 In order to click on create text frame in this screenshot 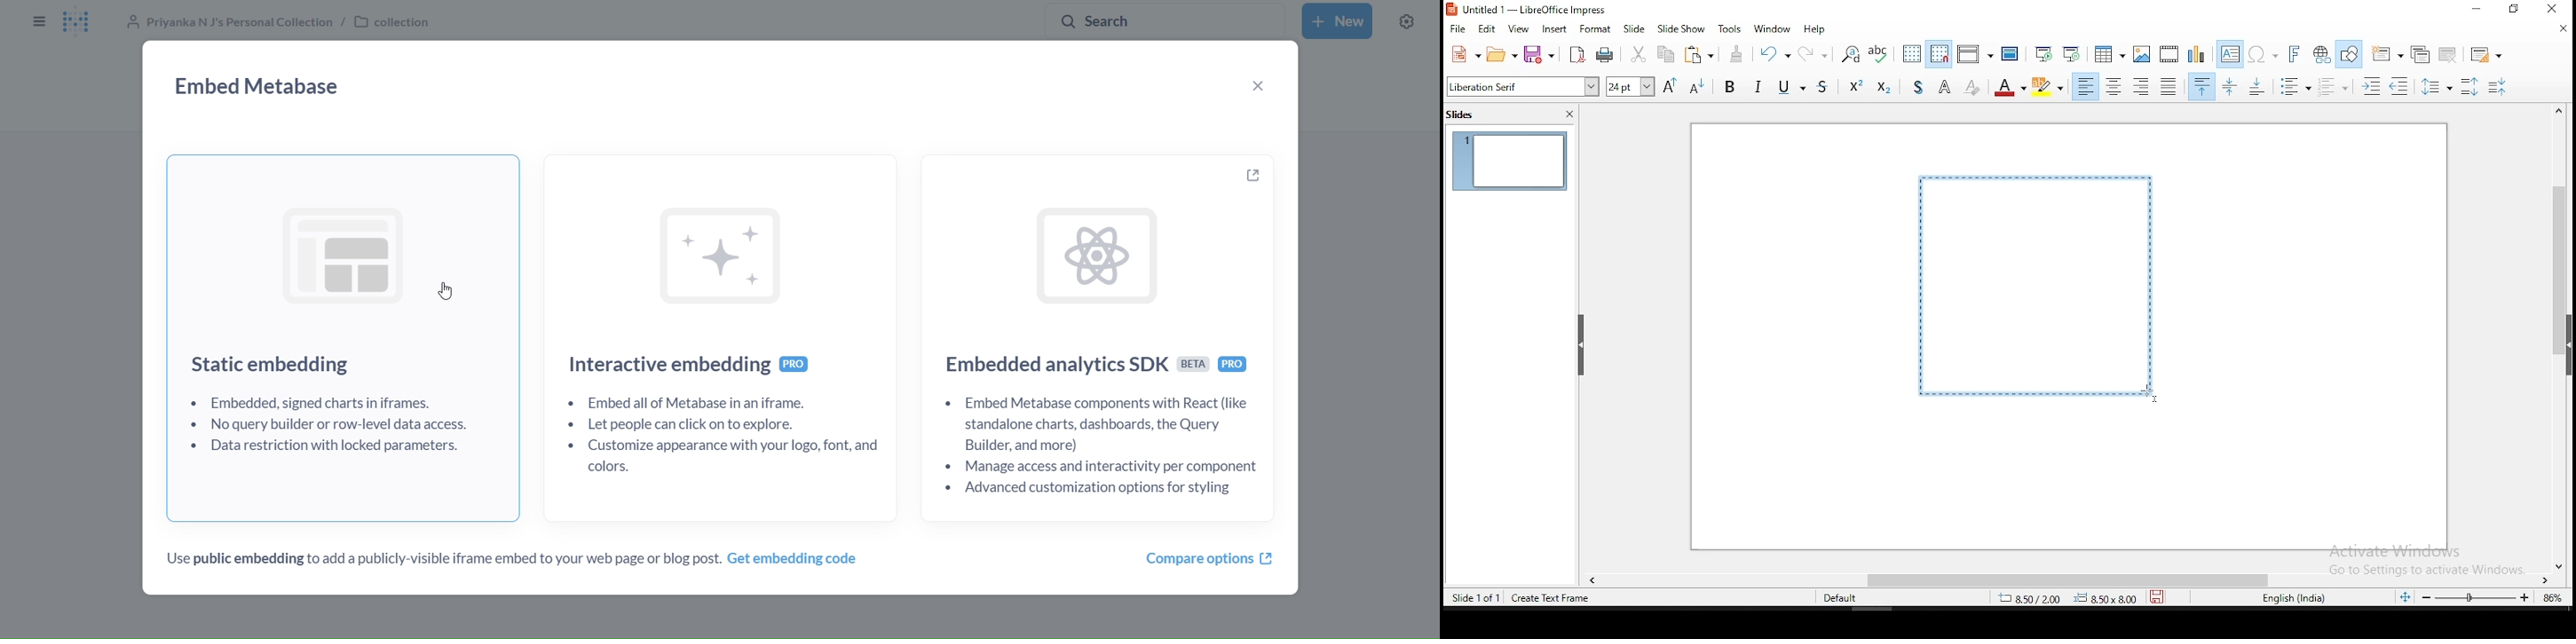, I will do `click(1550, 598)`.